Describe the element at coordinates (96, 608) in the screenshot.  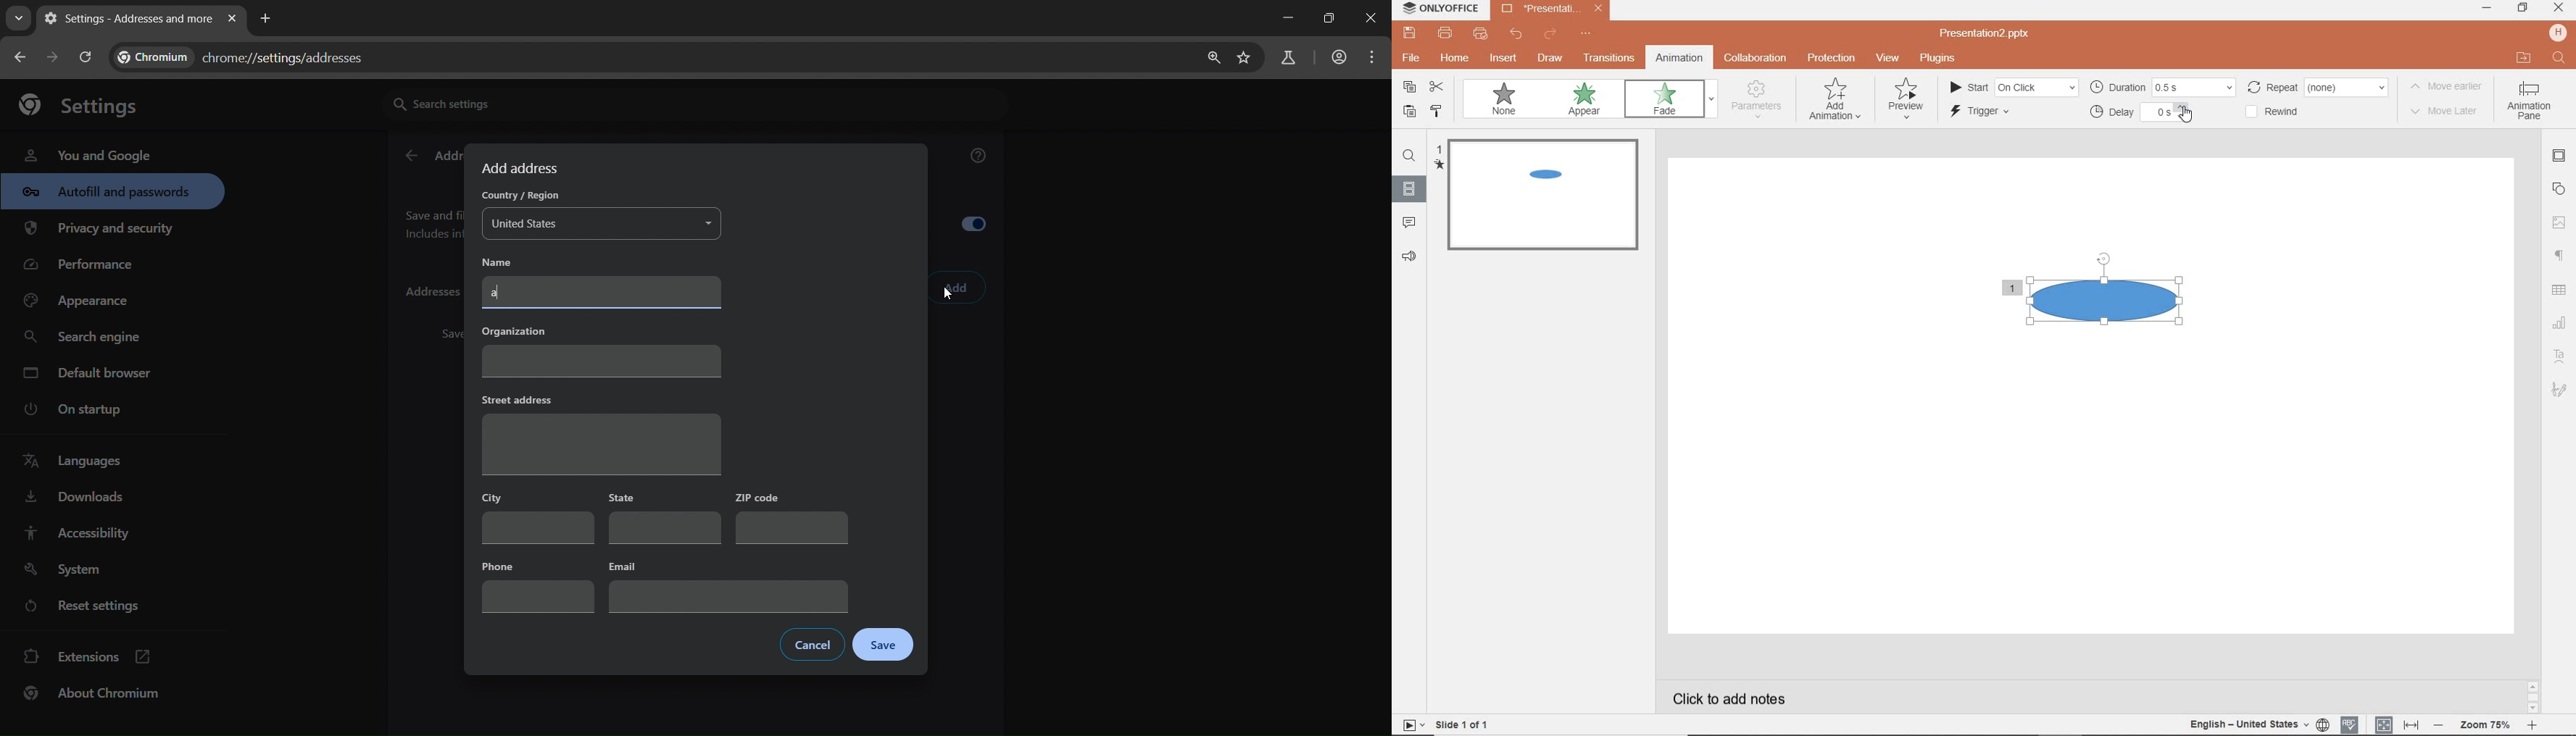
I see `reset settings` at that location.